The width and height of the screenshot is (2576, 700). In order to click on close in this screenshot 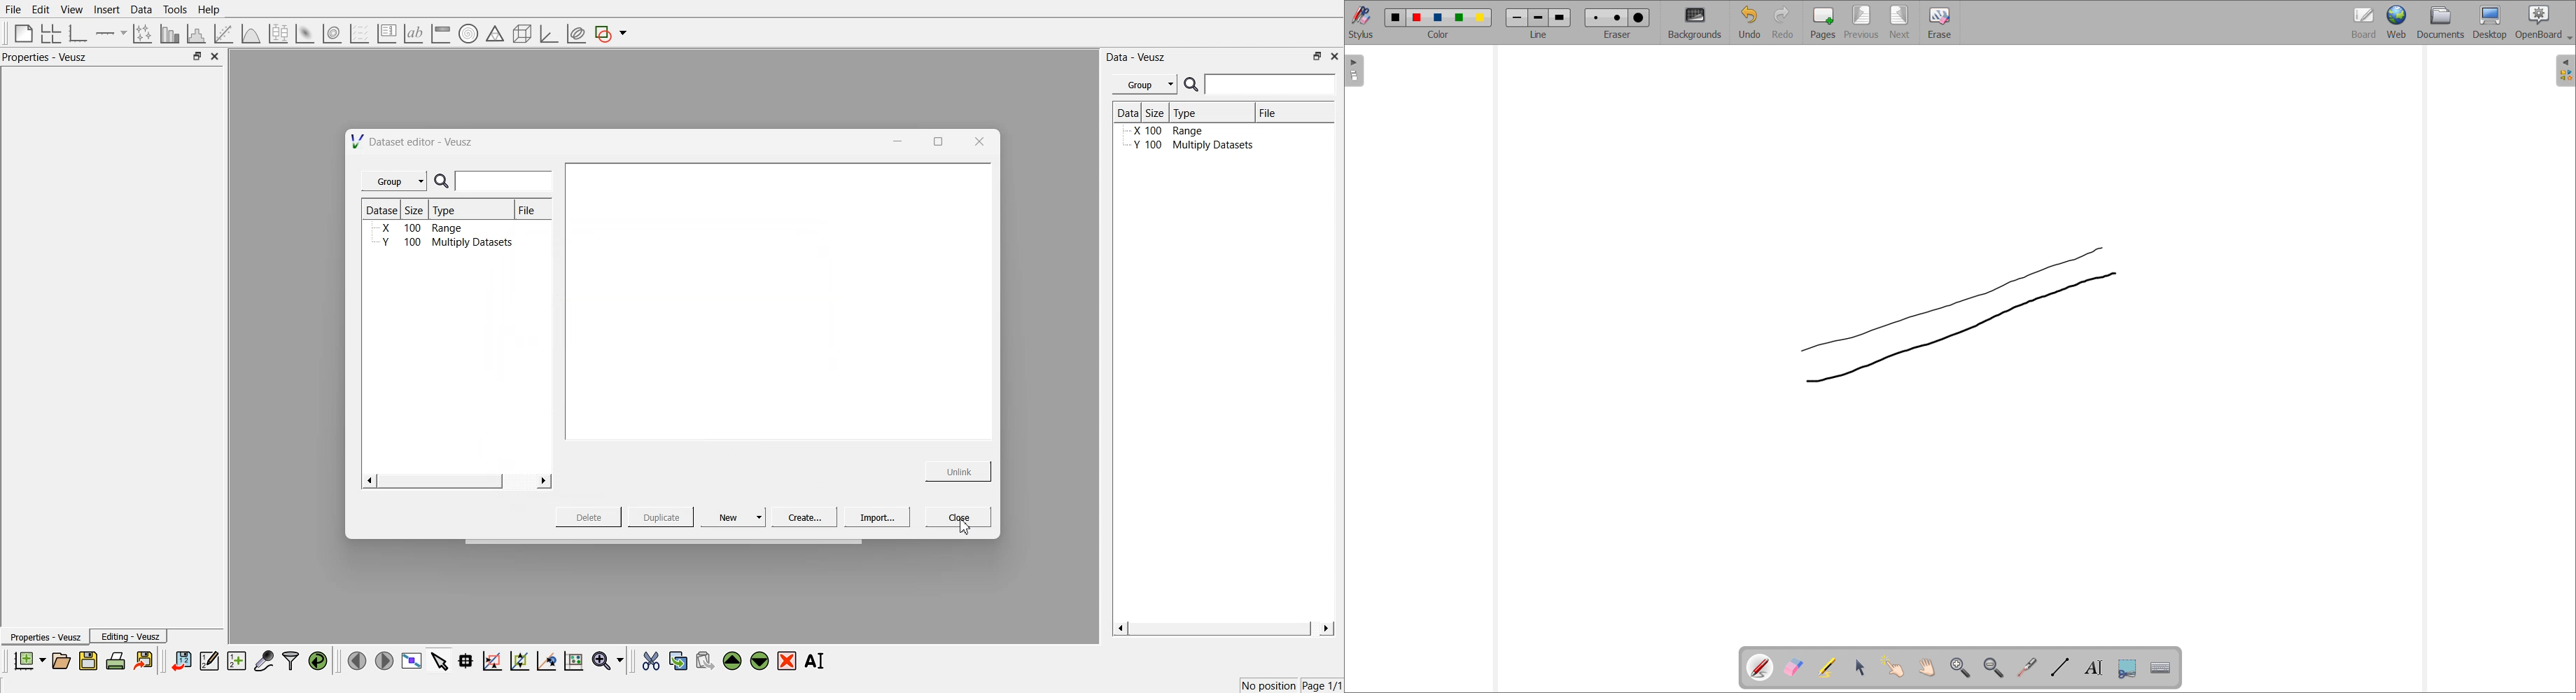, I will do `click(216, 57)`.